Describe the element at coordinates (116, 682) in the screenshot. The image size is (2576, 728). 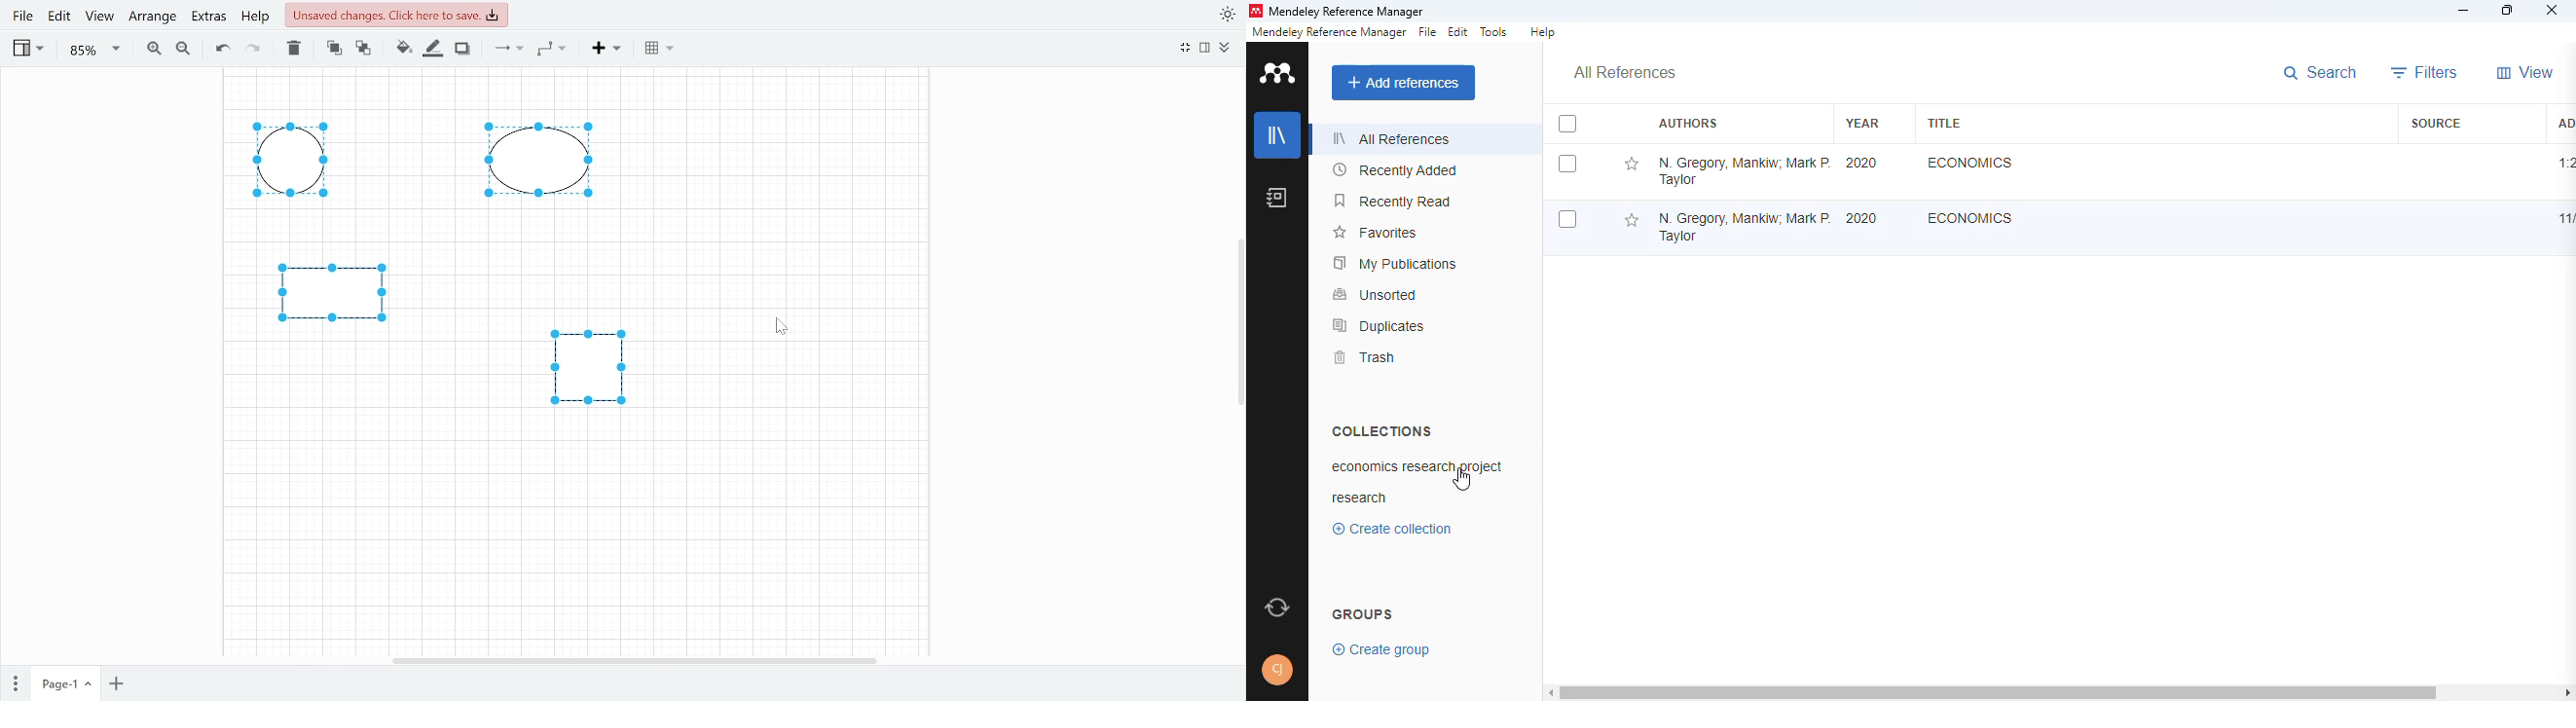
I see `Add page` at that location.